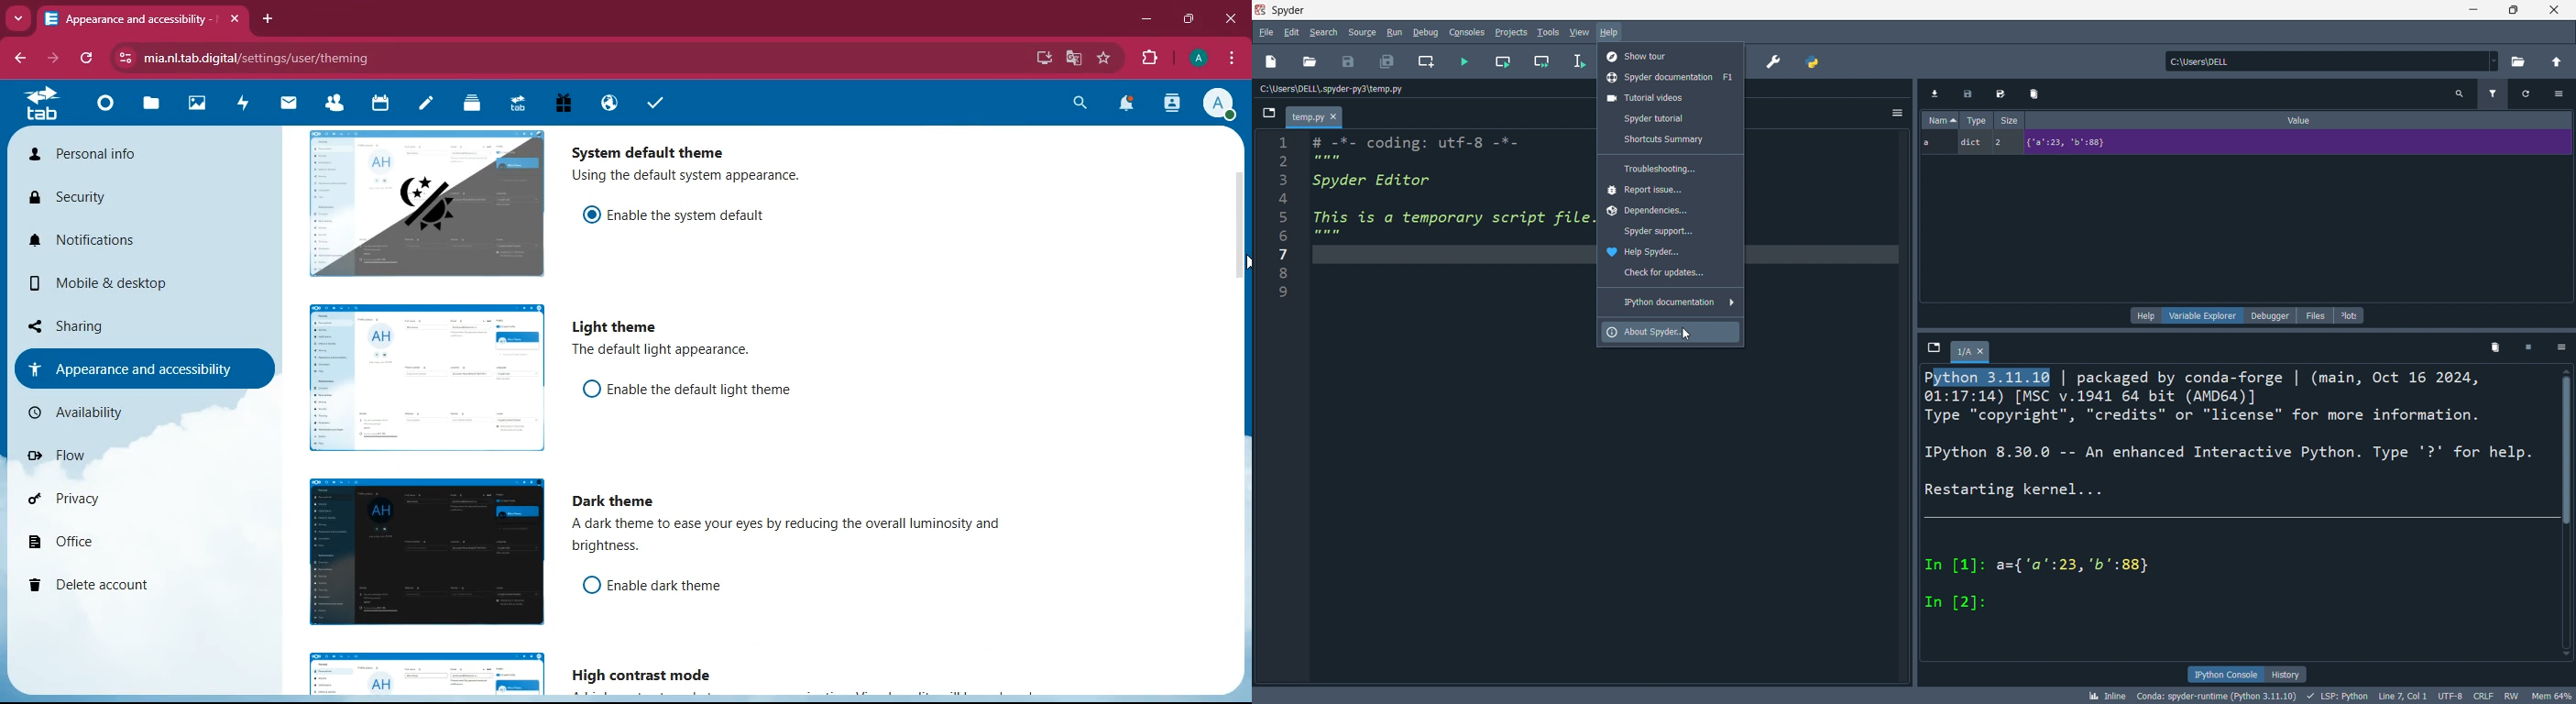 Image resolution: width=2576 pixels, height=728 pixels. What do you see at coordinates (1580, 33) in the screenshot?
I see `view` at bounding box center [1580, 33].